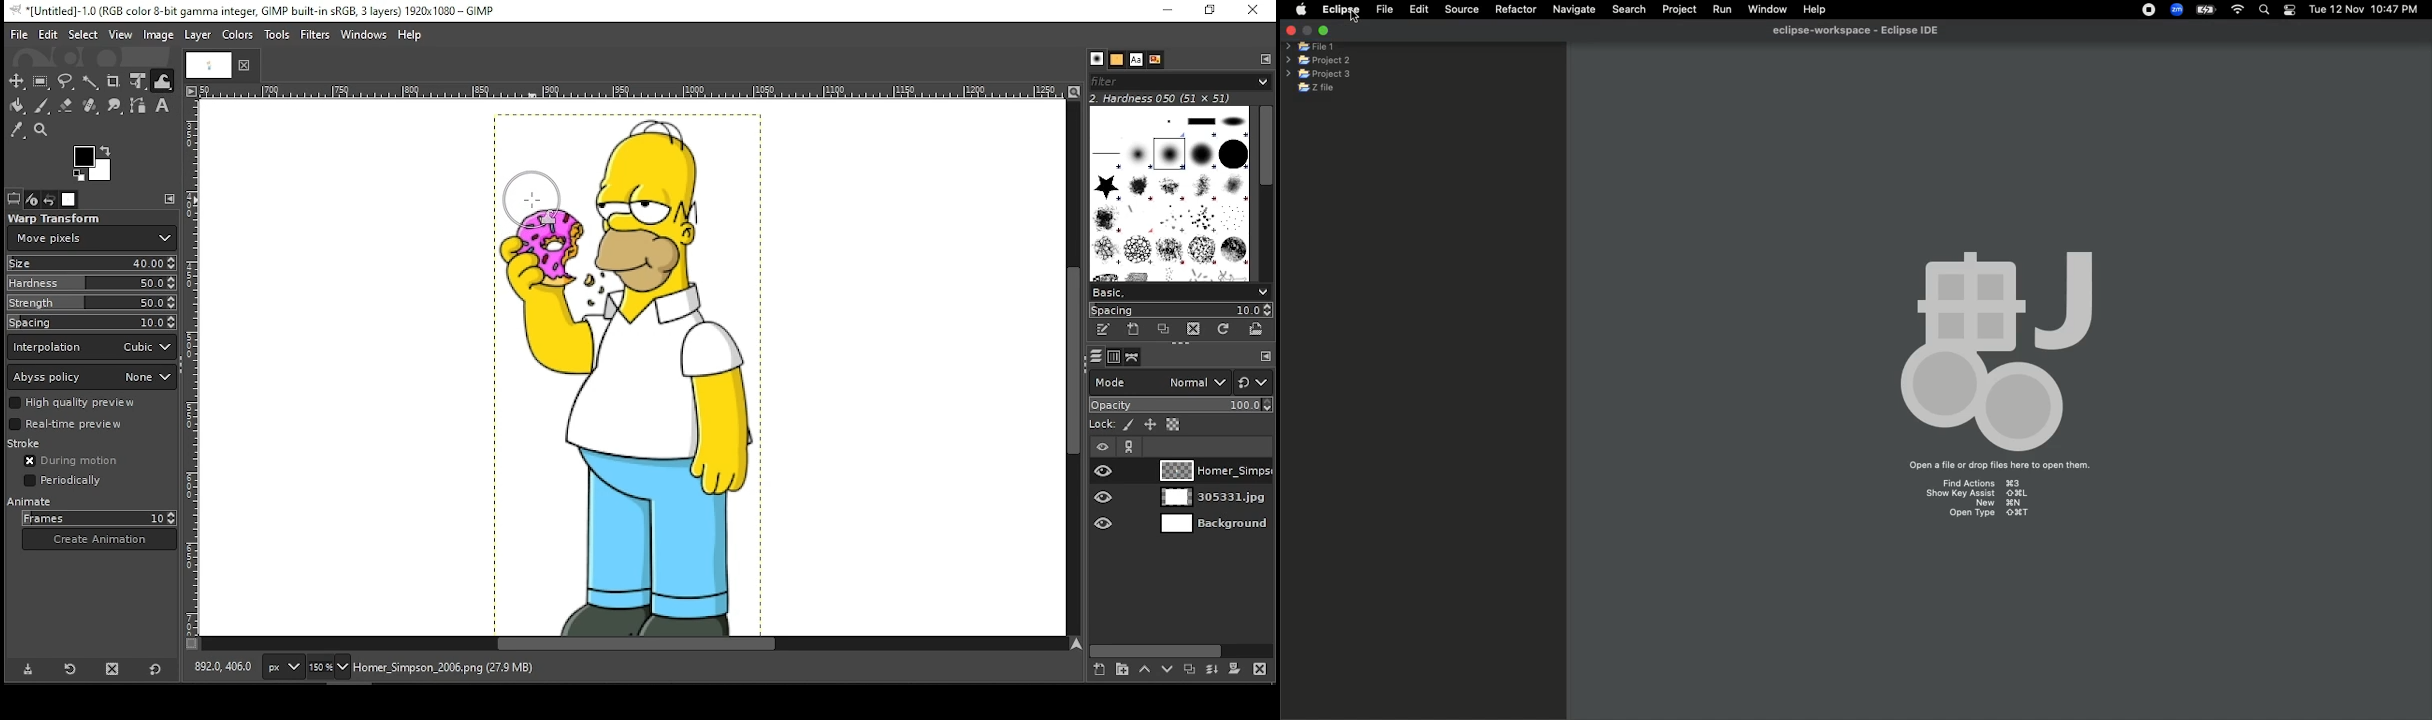 This screenshot has height=728, width=2436. What do you see at coordinates (1679, 8) in the screenshot?
I see `Project` at bounding box center [1679, 8].